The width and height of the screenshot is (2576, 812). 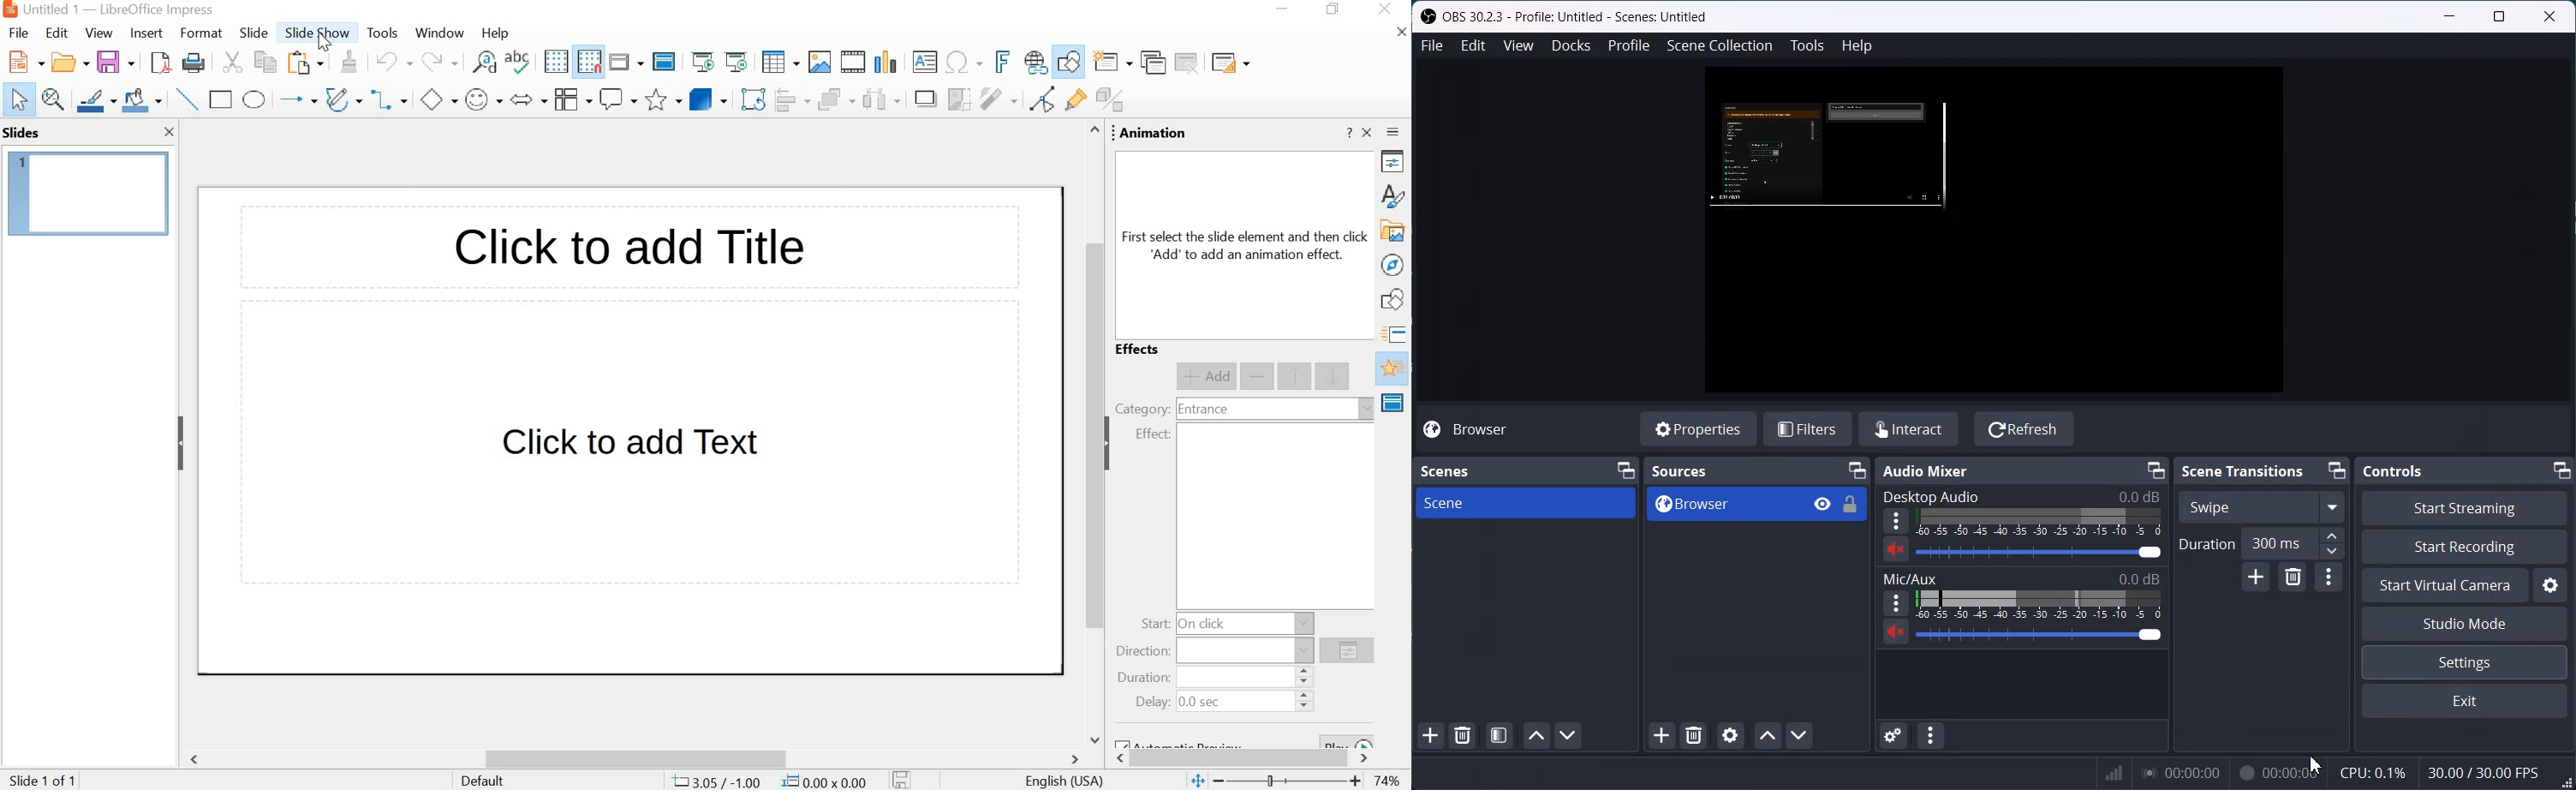 I want to click on adjustment bar, so click(x=1290, y=782).